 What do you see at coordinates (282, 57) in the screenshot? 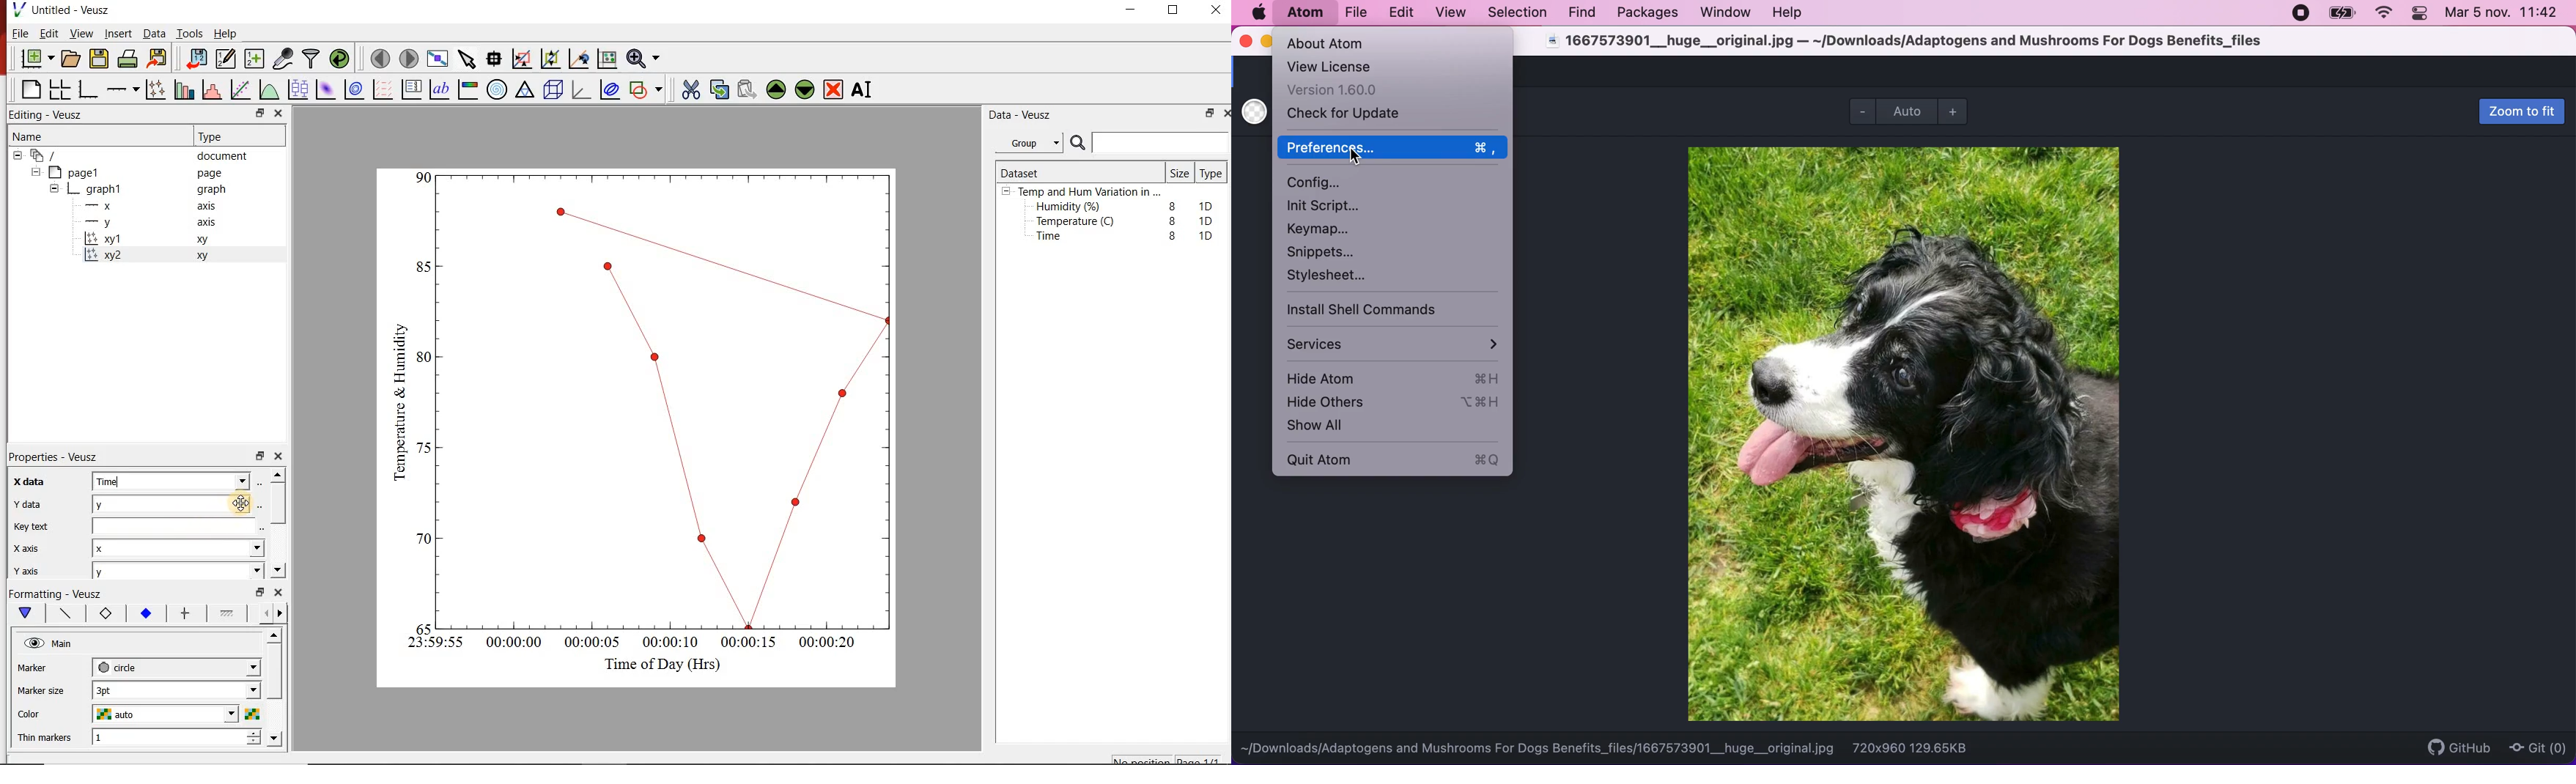
I see `capture remote data` at bounding box center [282, 57].